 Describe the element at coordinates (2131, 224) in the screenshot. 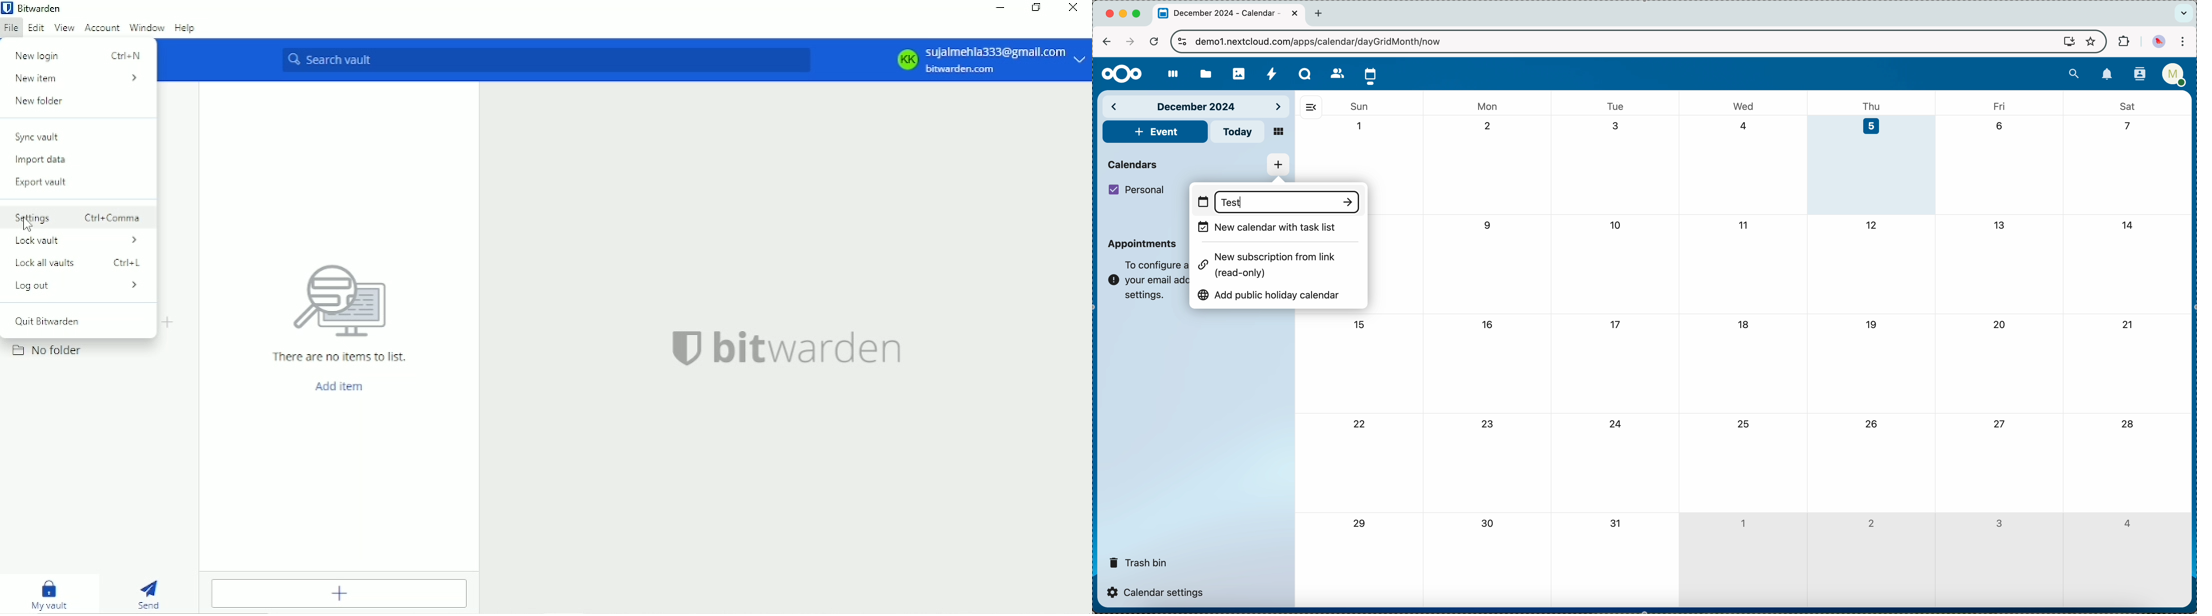

I see `14` at that location.